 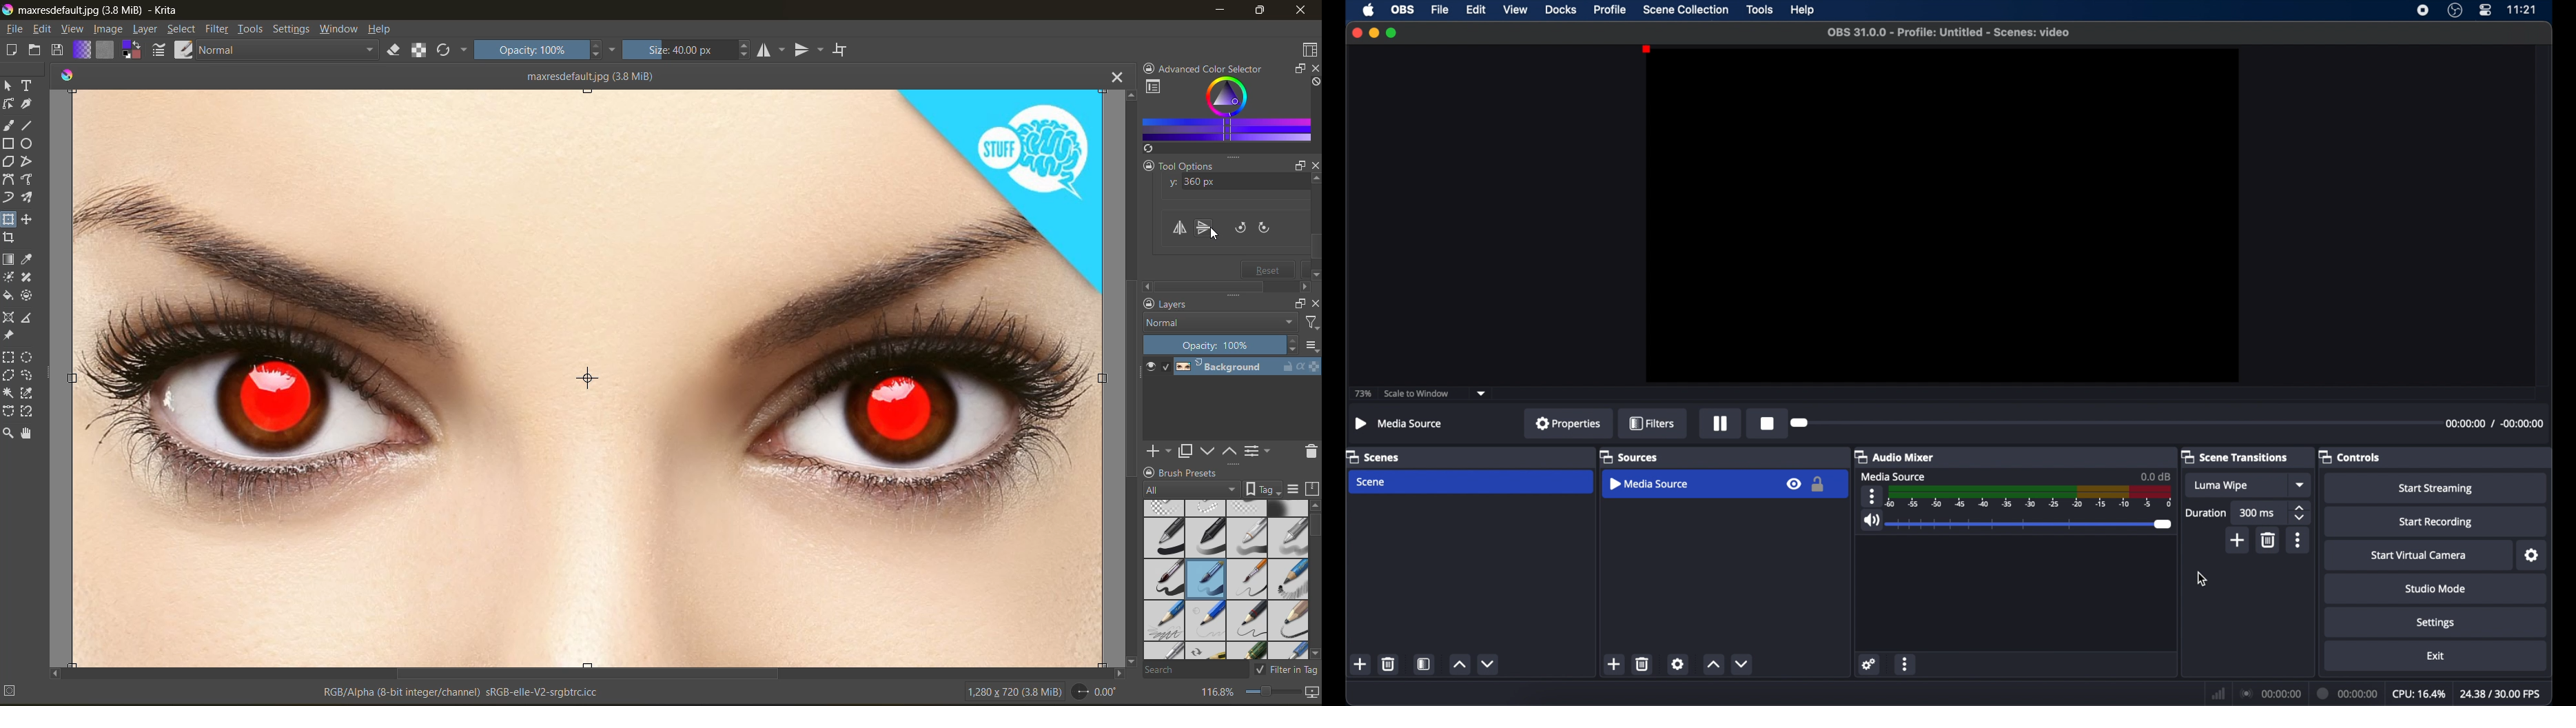 I want to click on stepper buttons, so click(x=2299, y=513).